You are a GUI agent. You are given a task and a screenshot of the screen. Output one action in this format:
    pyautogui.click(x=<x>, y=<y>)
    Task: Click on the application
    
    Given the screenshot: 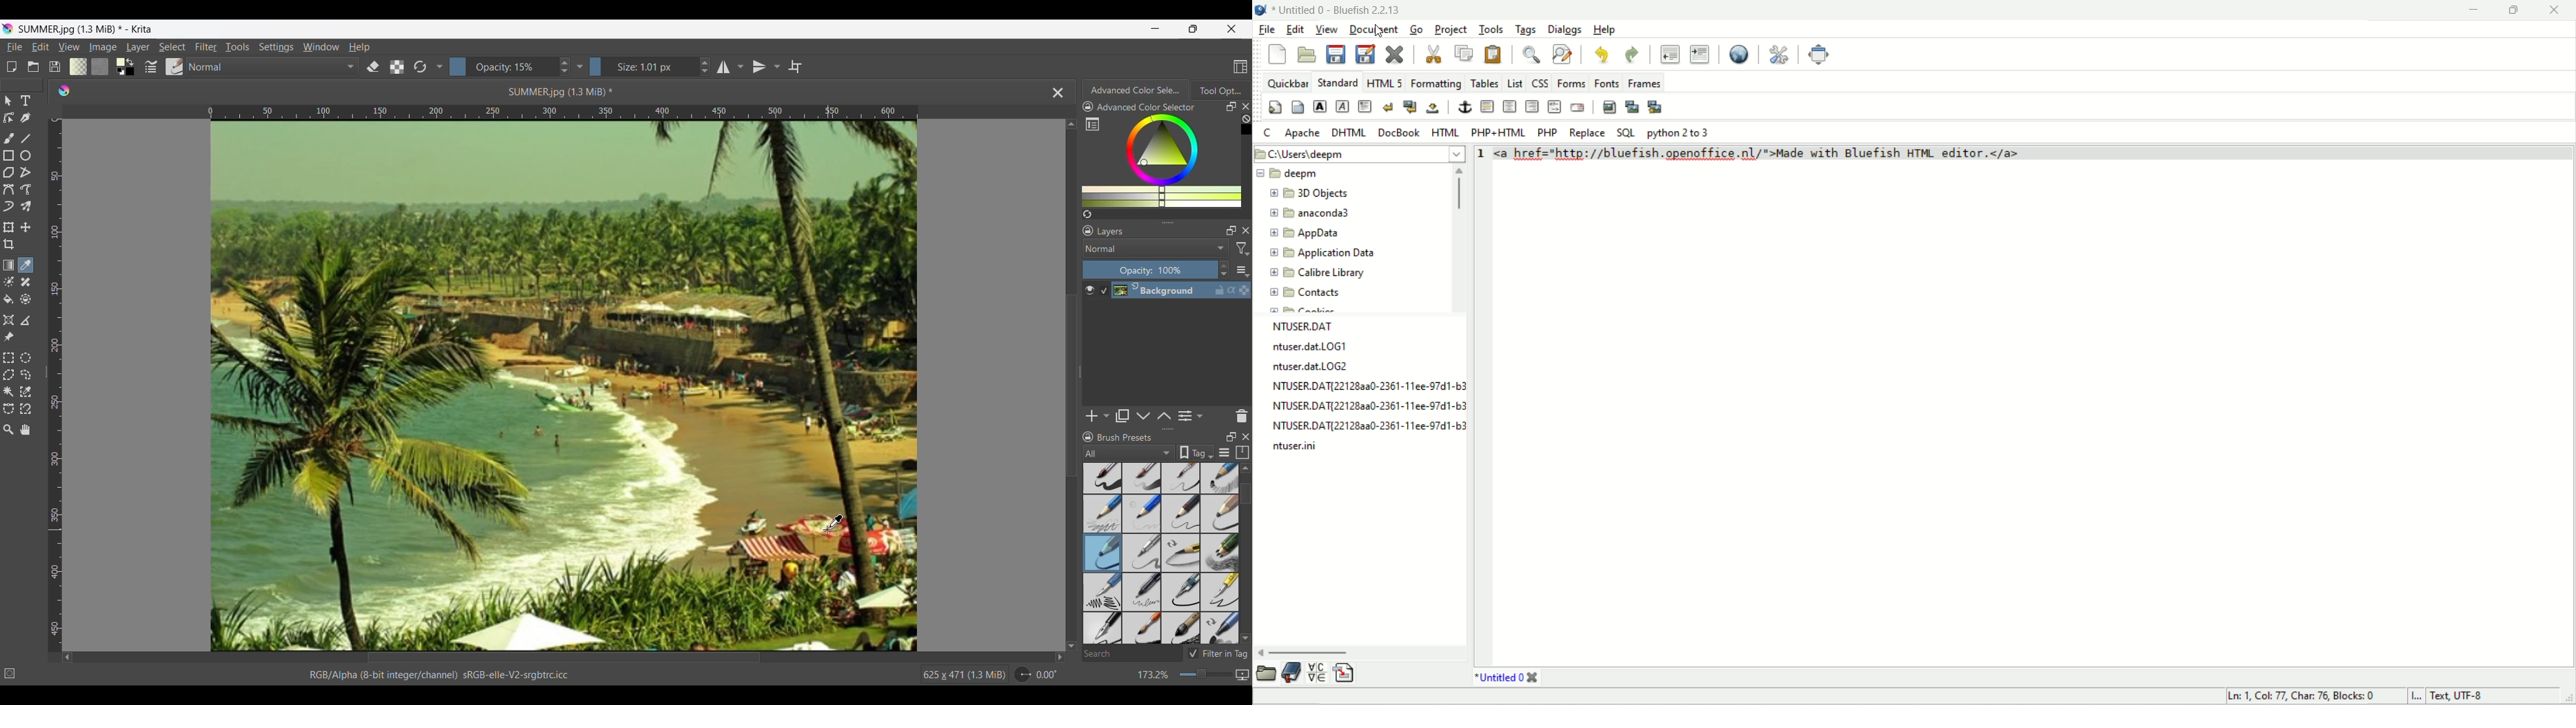 What is the action you would take?
    pyautogui.click(x=1327, y=252)
    